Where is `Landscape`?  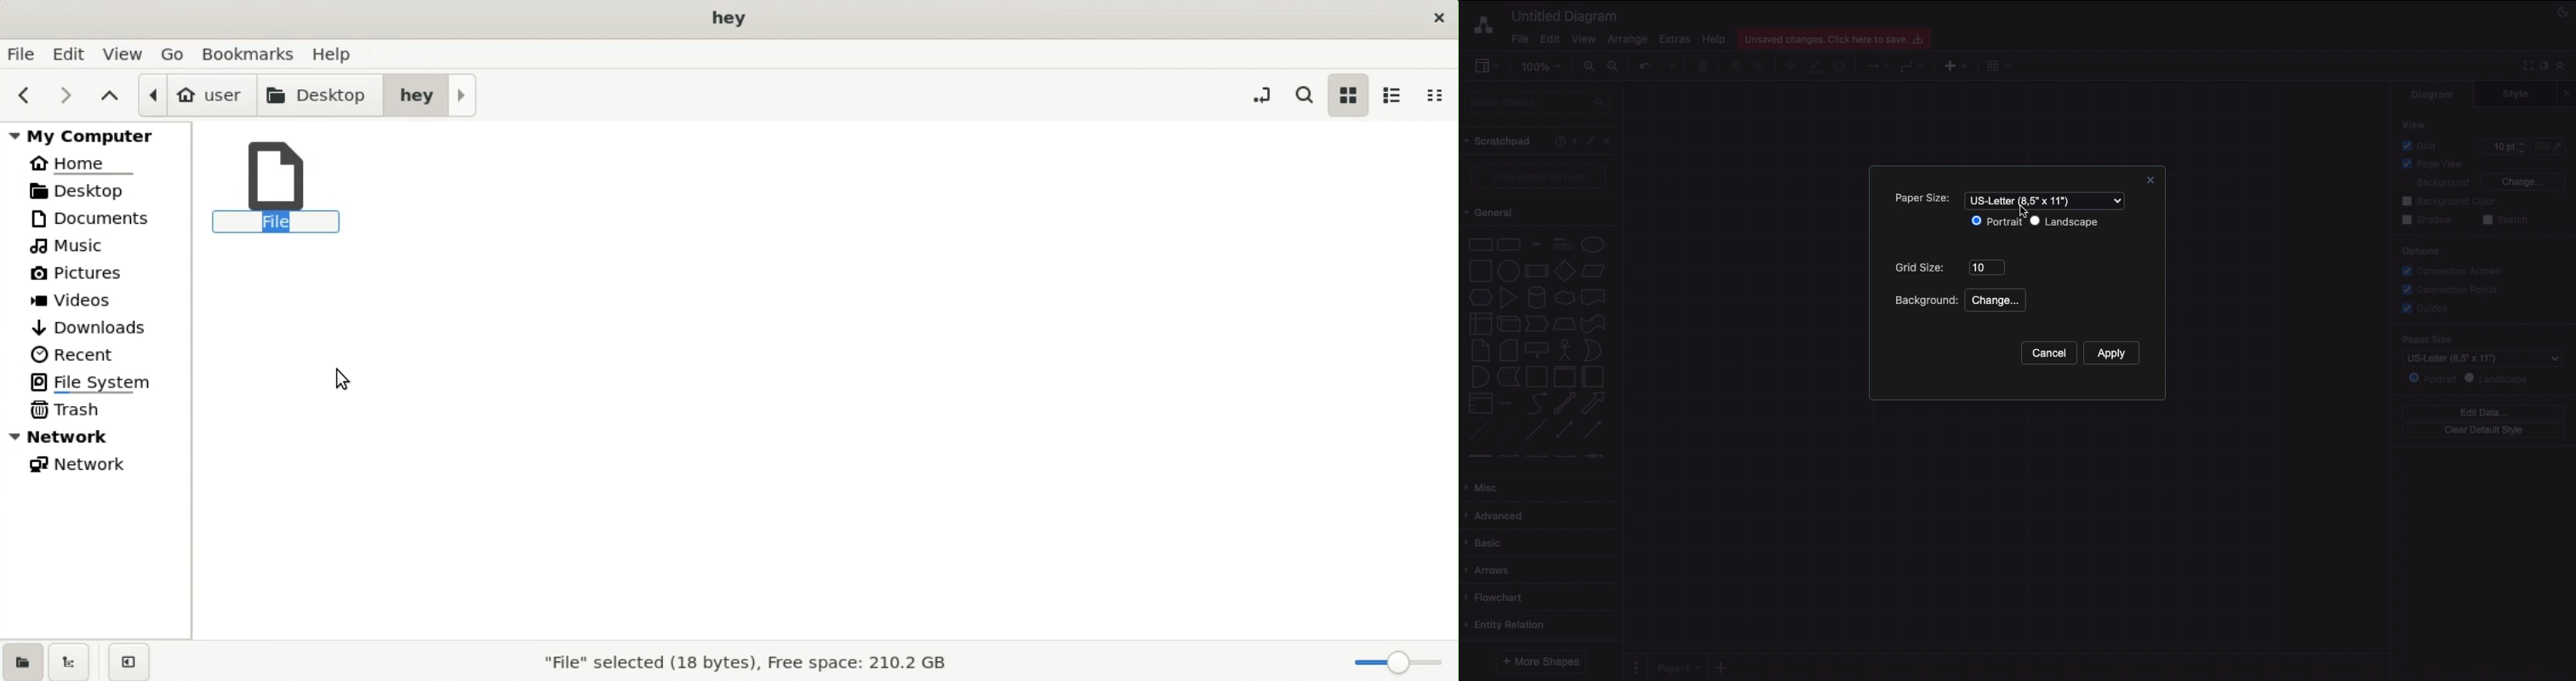 Landscape is located at coordinates (2064, 222).